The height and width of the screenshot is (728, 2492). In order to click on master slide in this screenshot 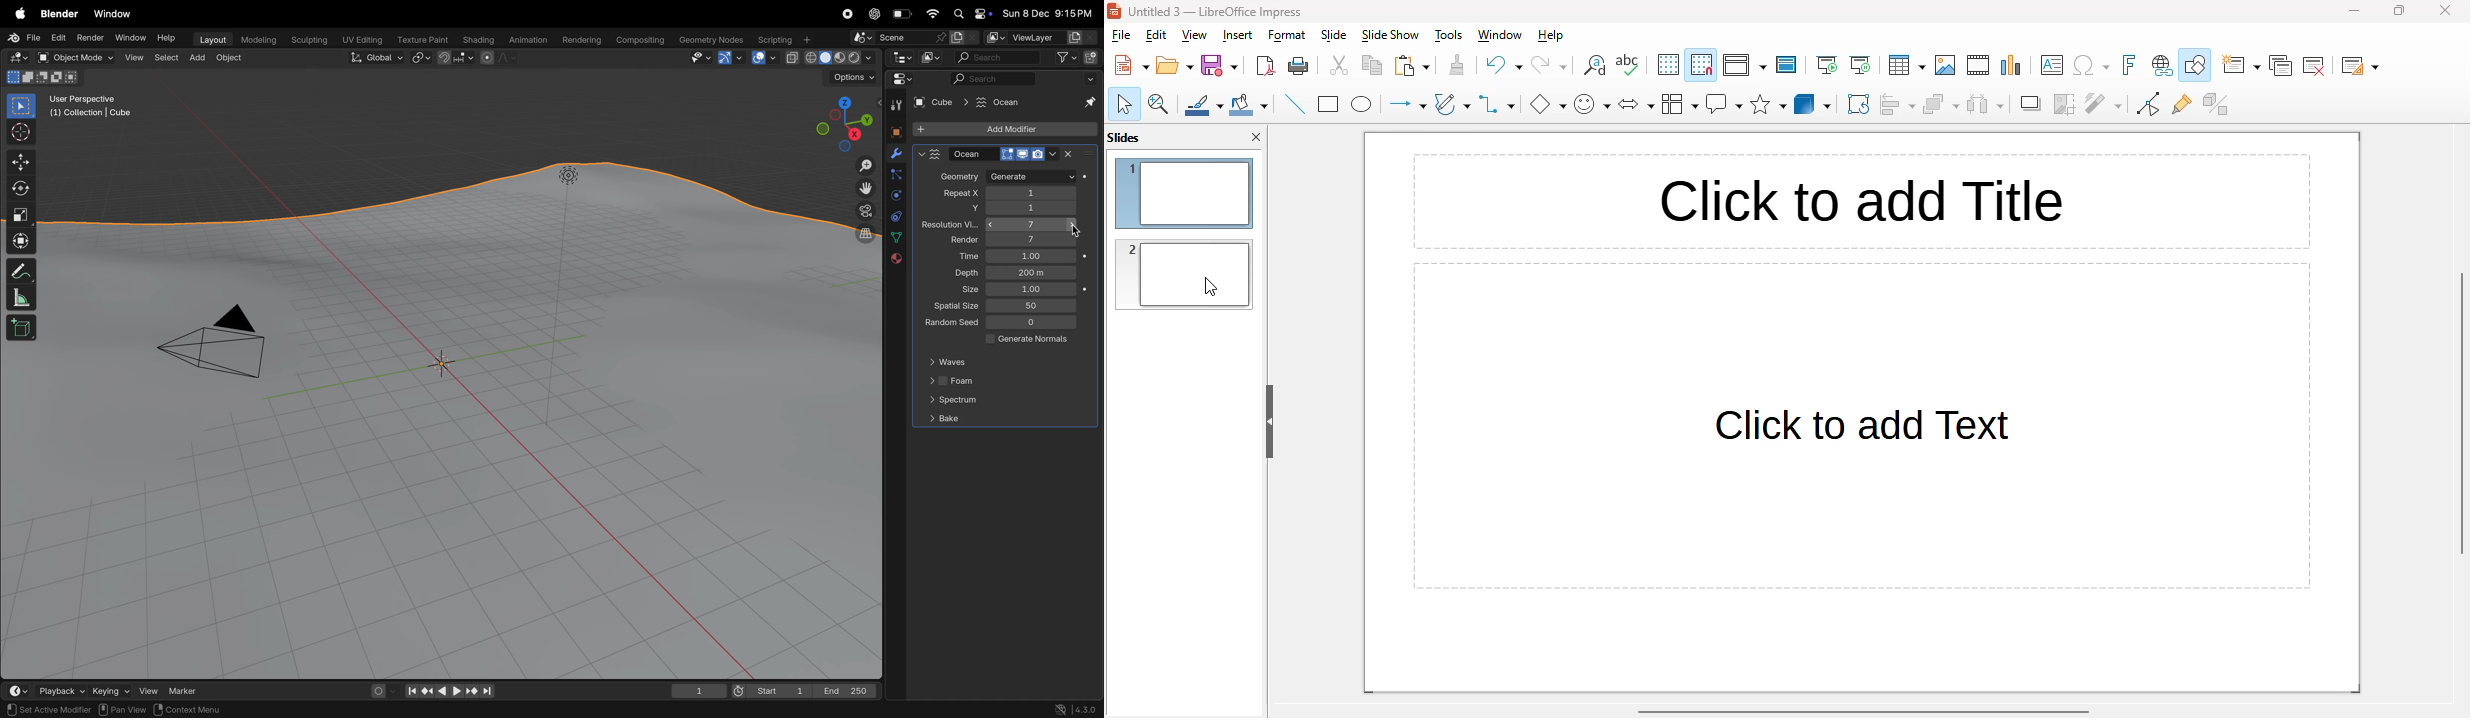, I will do `click(1786, 65)`.